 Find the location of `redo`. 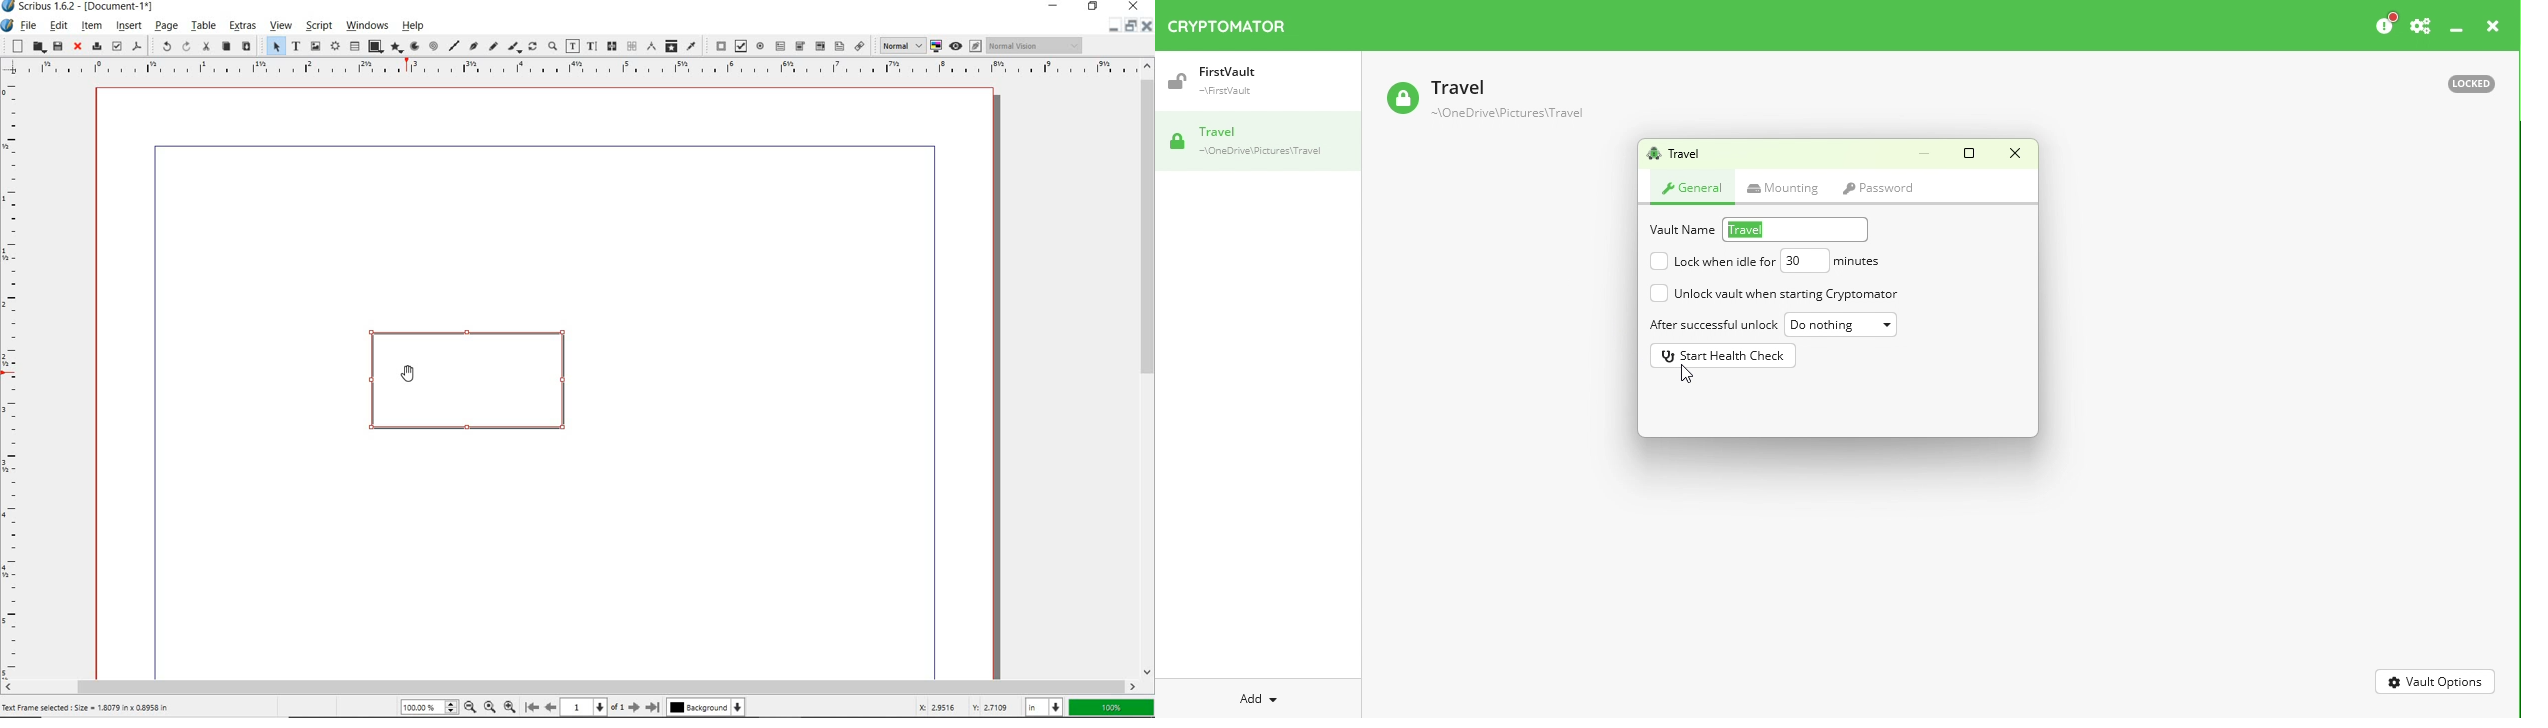

redo is located at coordinates (186, 46).